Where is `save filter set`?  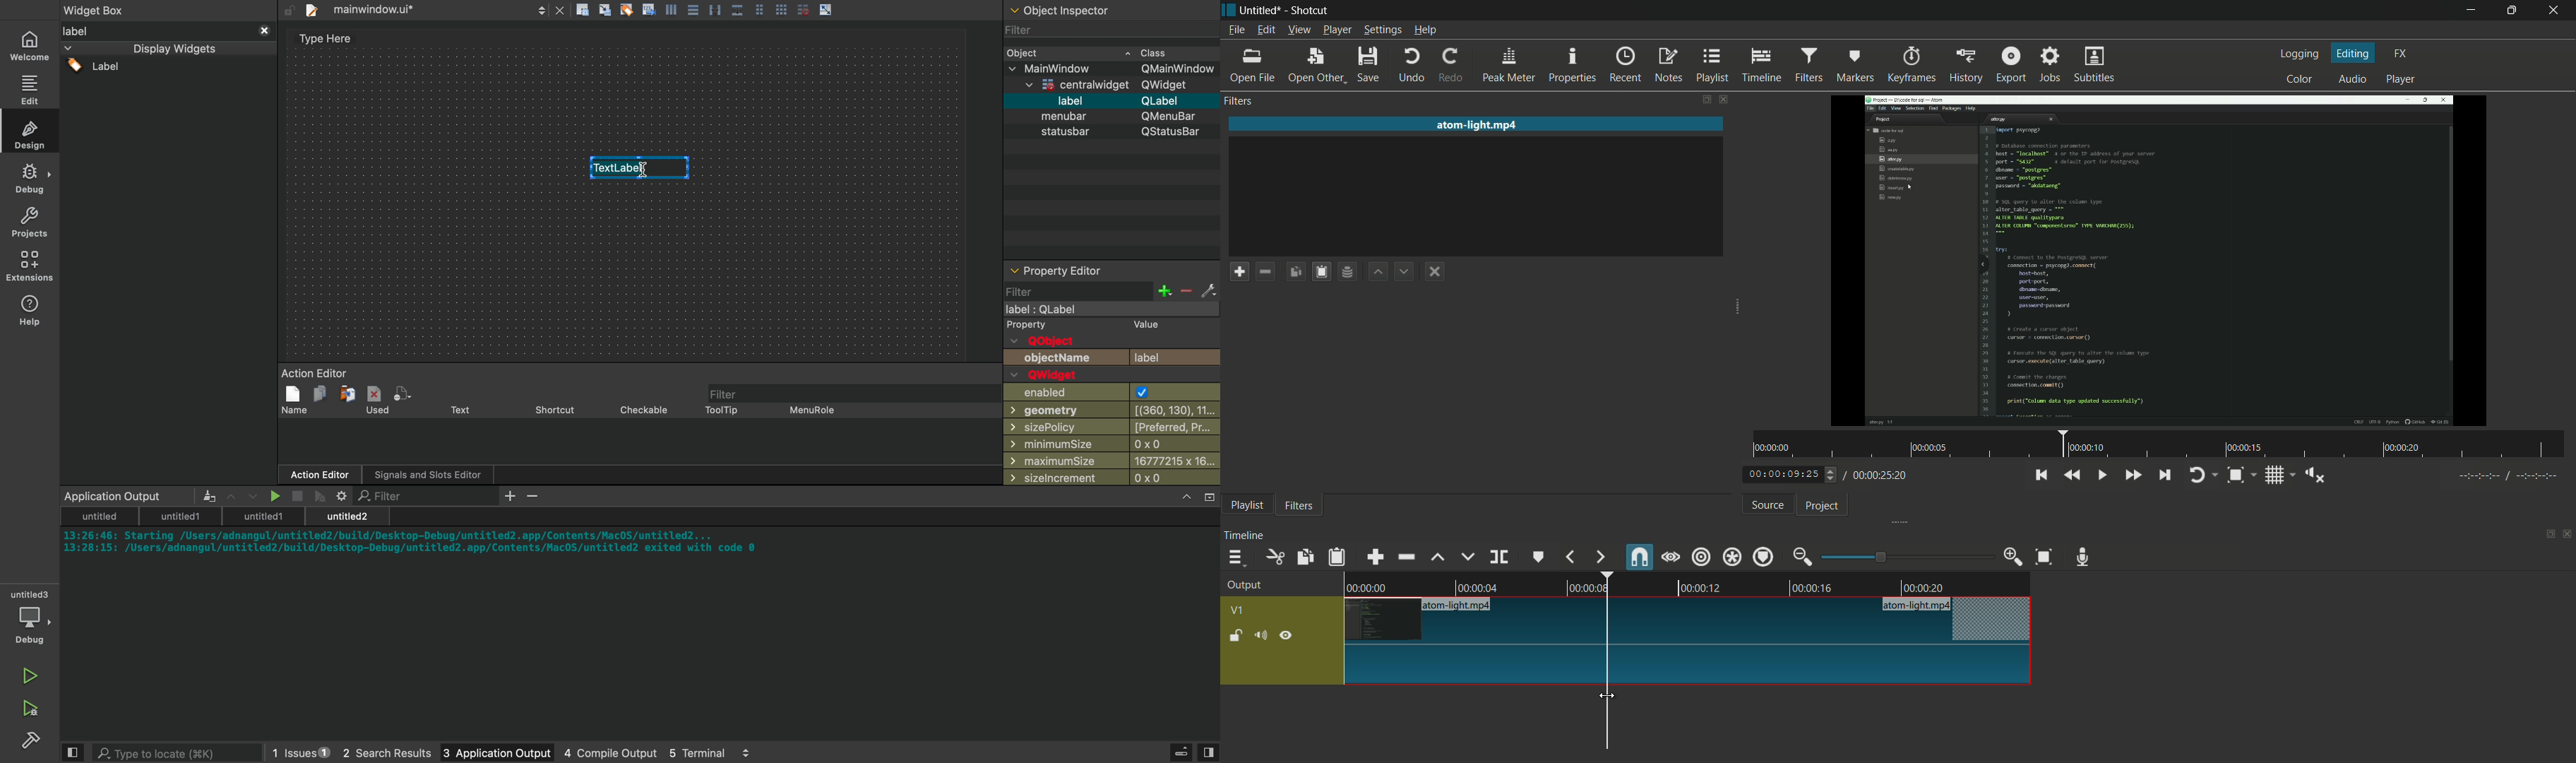
save filter set is located at coordinates (1351, 273).